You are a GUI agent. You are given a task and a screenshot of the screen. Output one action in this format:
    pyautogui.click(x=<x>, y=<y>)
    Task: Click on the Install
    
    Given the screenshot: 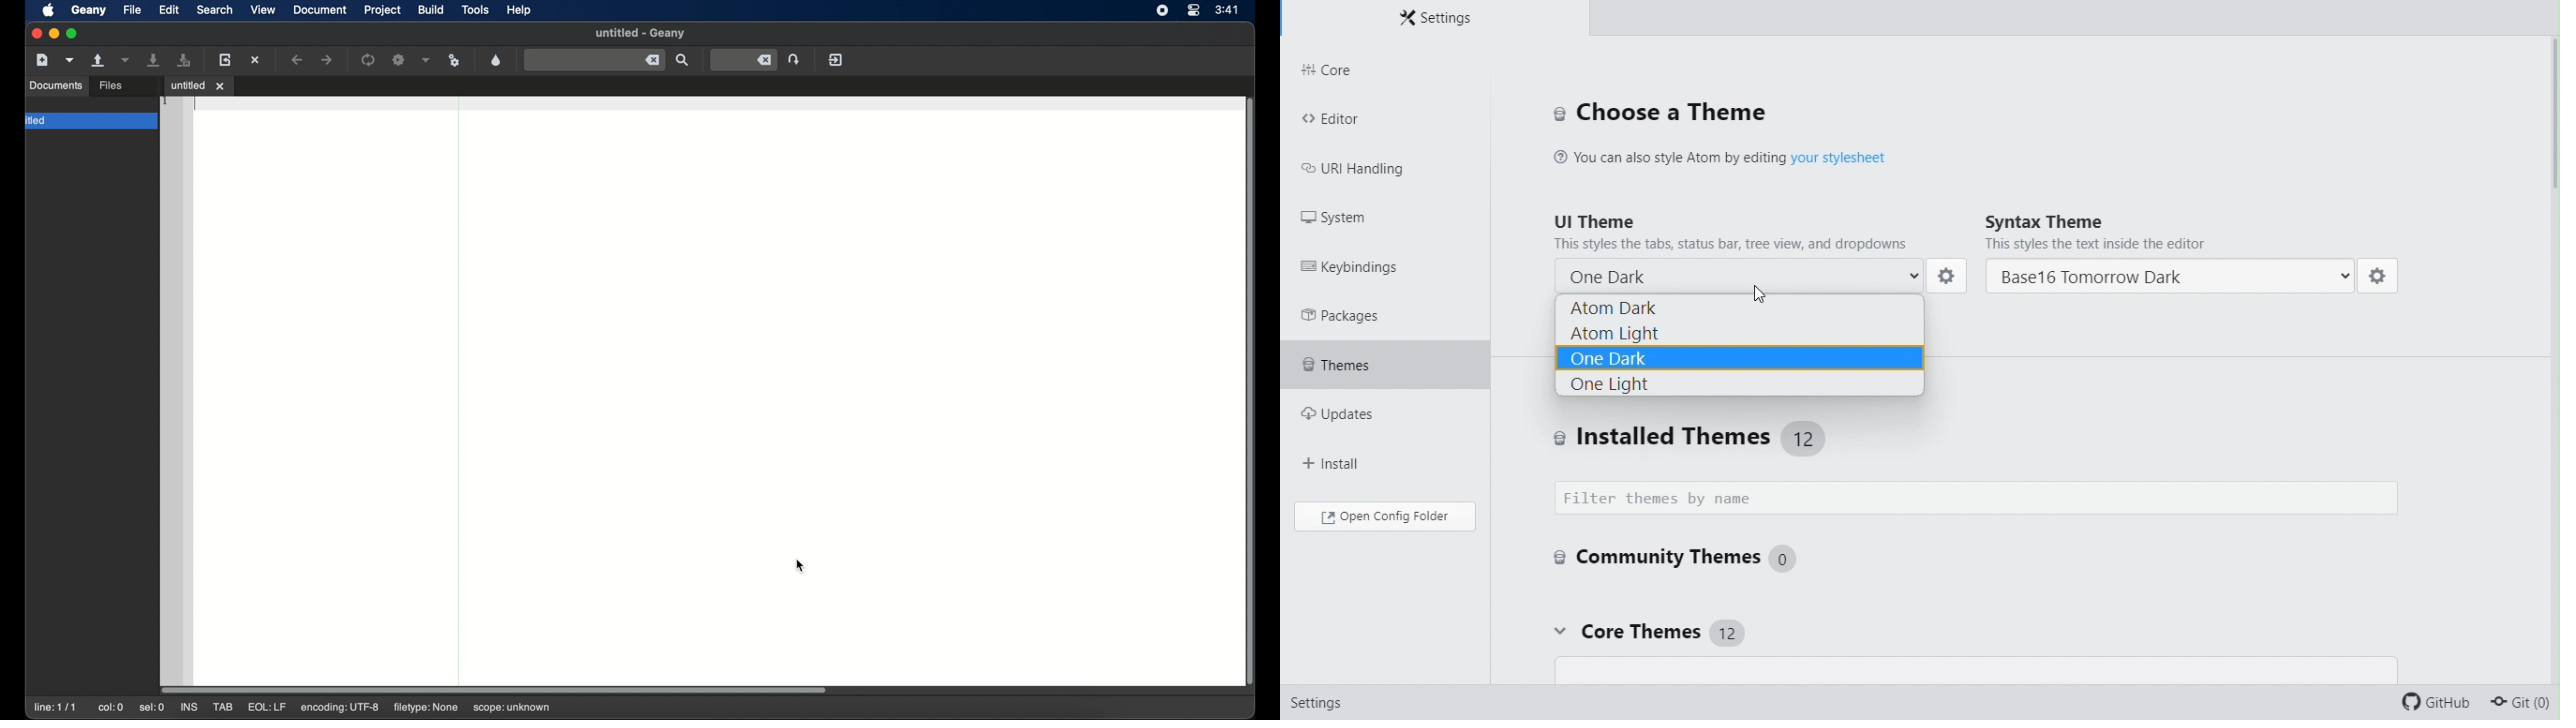 What is the action you would take?
    pyautogui.click(x=1357, y=454)
    